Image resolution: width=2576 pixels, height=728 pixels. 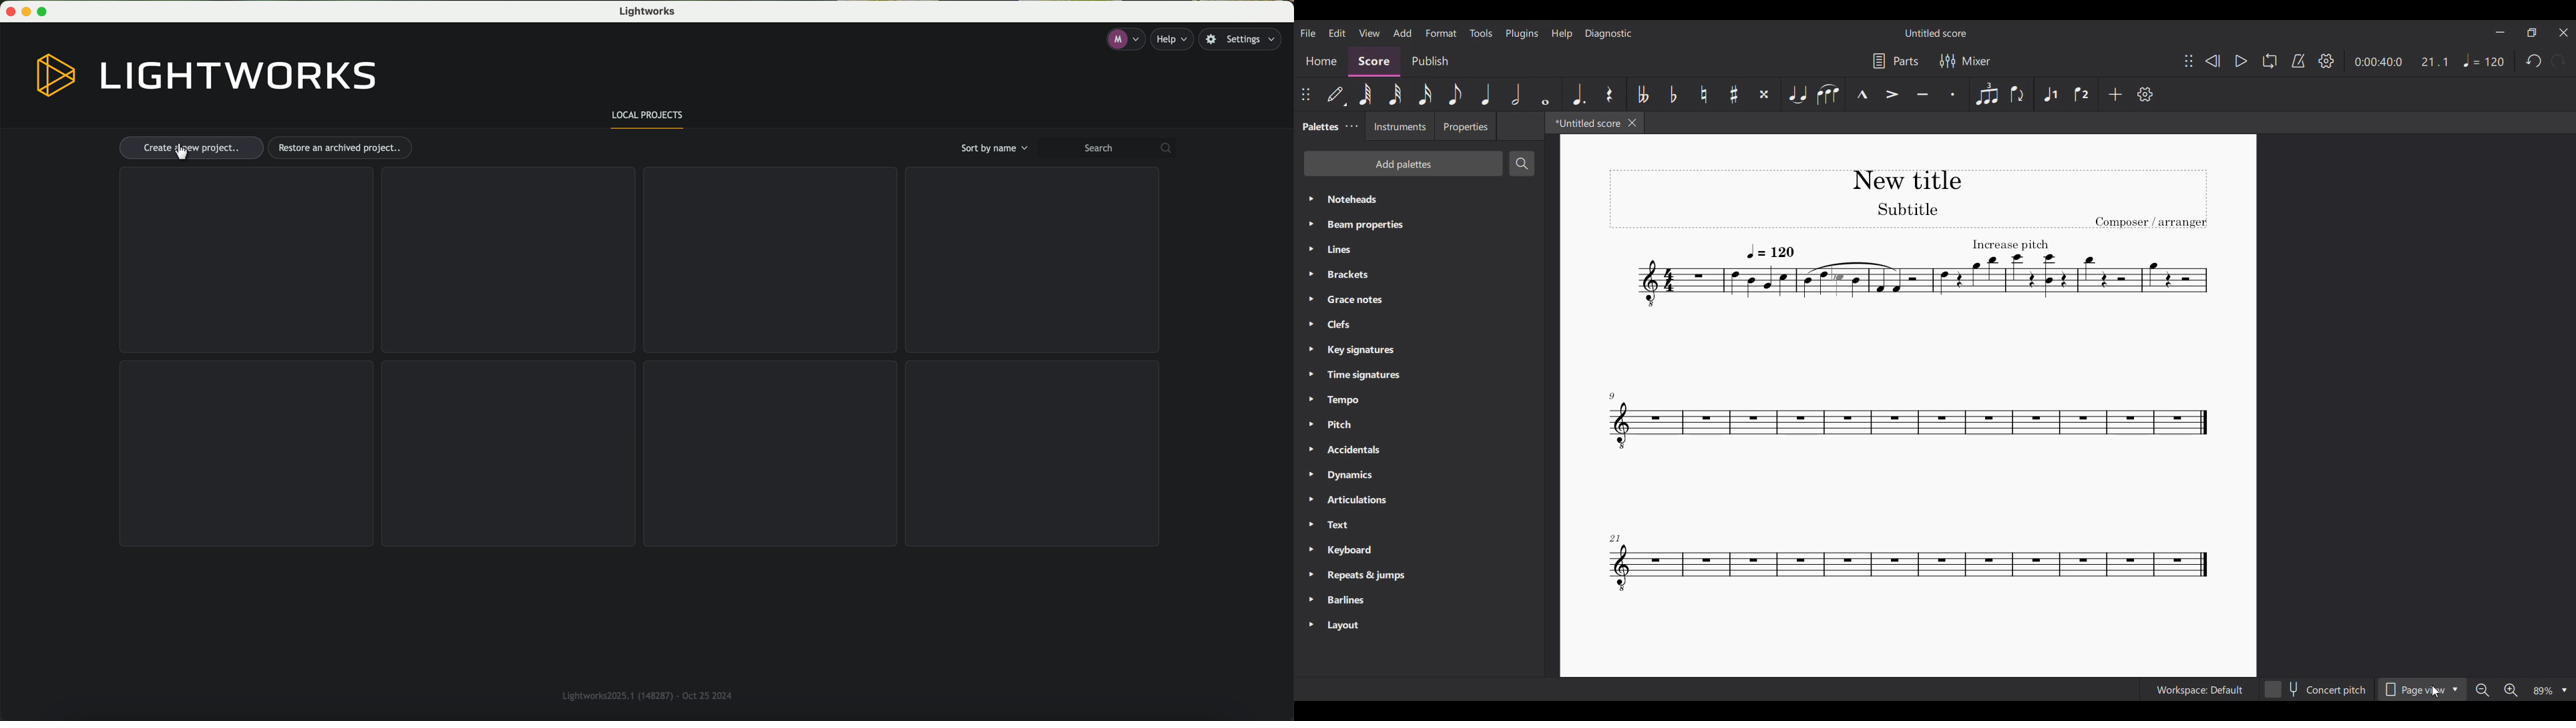 I want to click on Change position, so click(x=2189, y=61).